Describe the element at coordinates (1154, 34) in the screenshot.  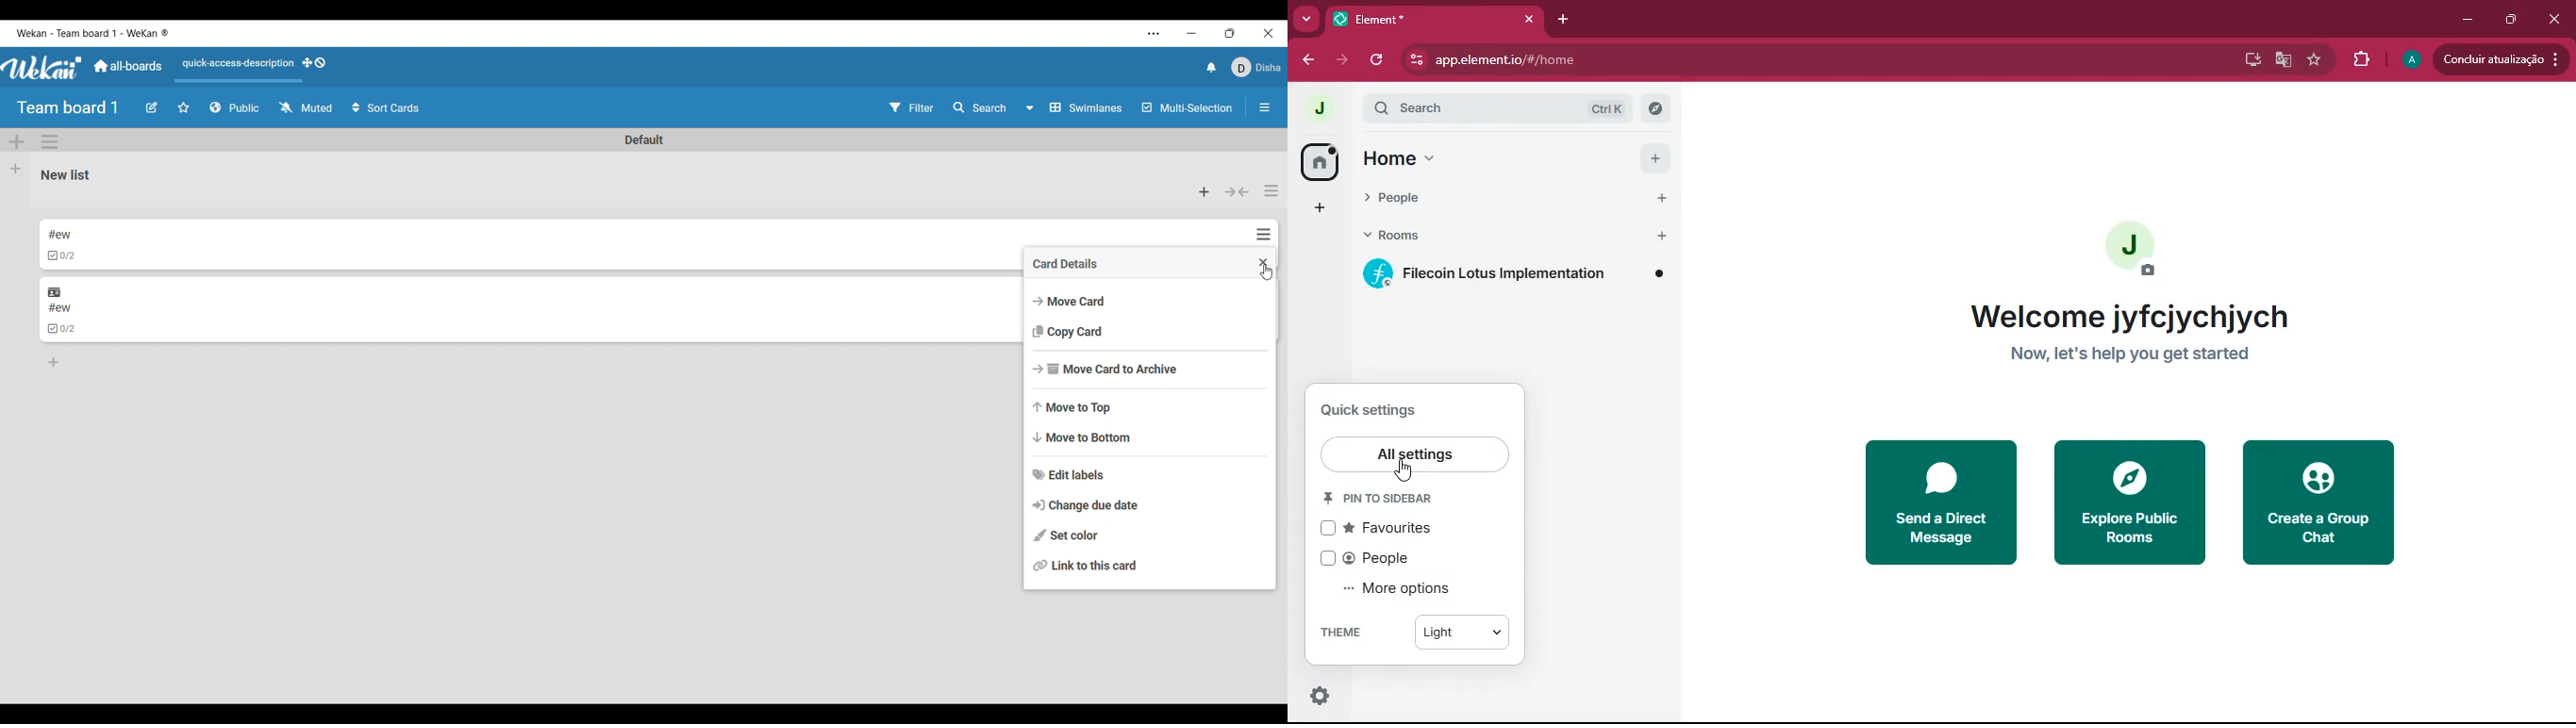
I see `More settings` at that location.